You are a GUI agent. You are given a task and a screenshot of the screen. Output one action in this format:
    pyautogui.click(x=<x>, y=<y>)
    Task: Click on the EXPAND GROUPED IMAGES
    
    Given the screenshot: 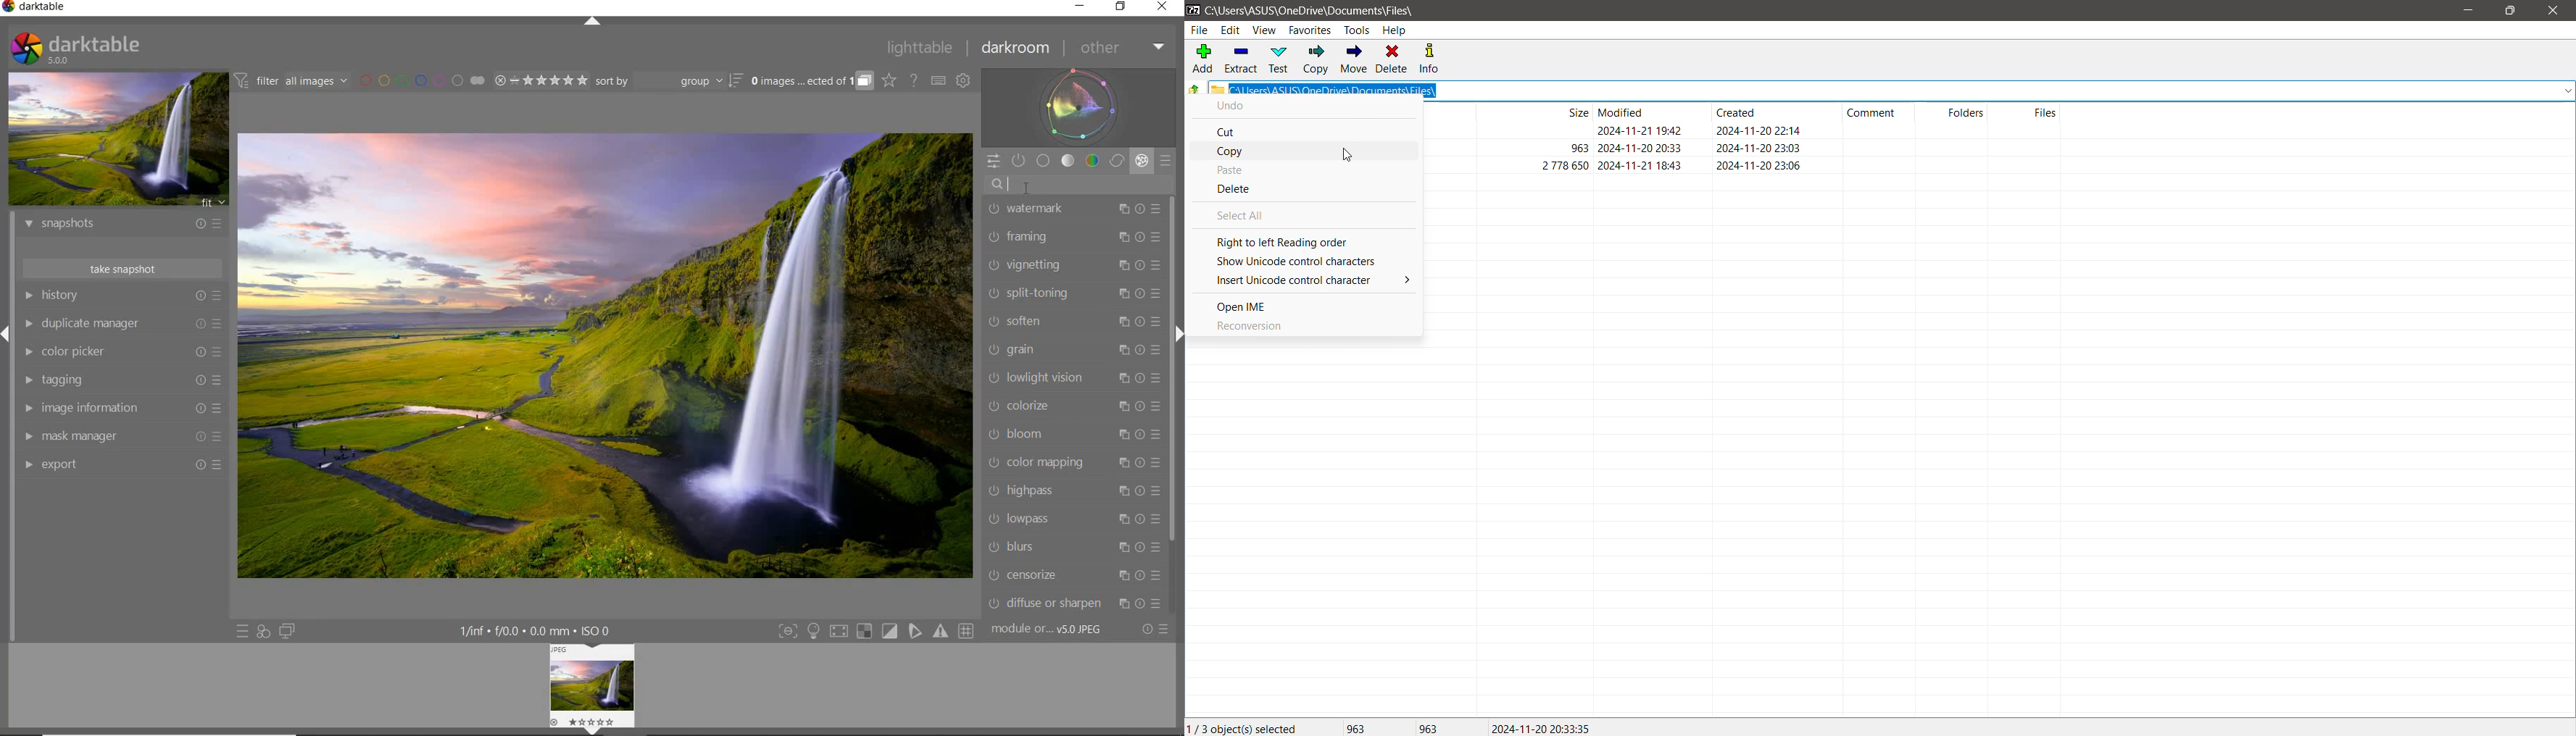 What is the action you would take?
    pyautogui.click(x=813, y=81)
    